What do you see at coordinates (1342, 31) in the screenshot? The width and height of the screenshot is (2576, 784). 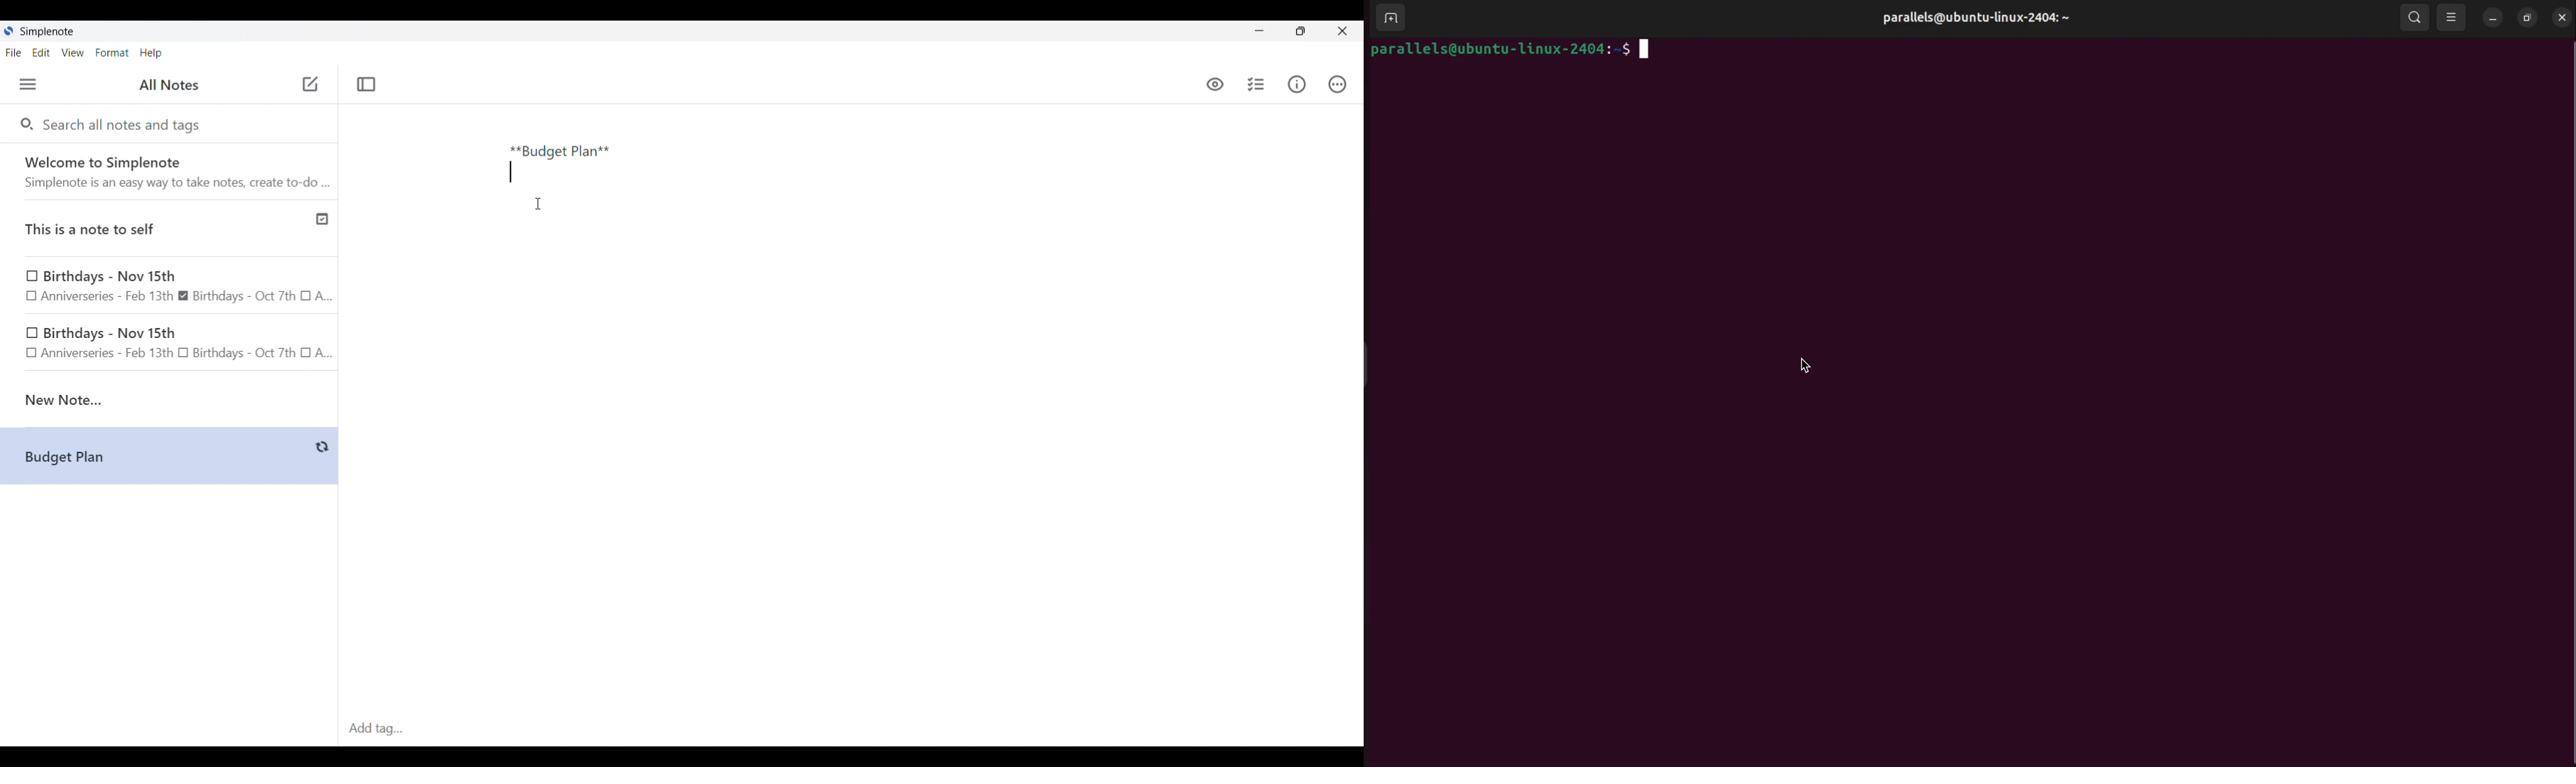 I see `Close interface` at bounding box center [1342, 31].